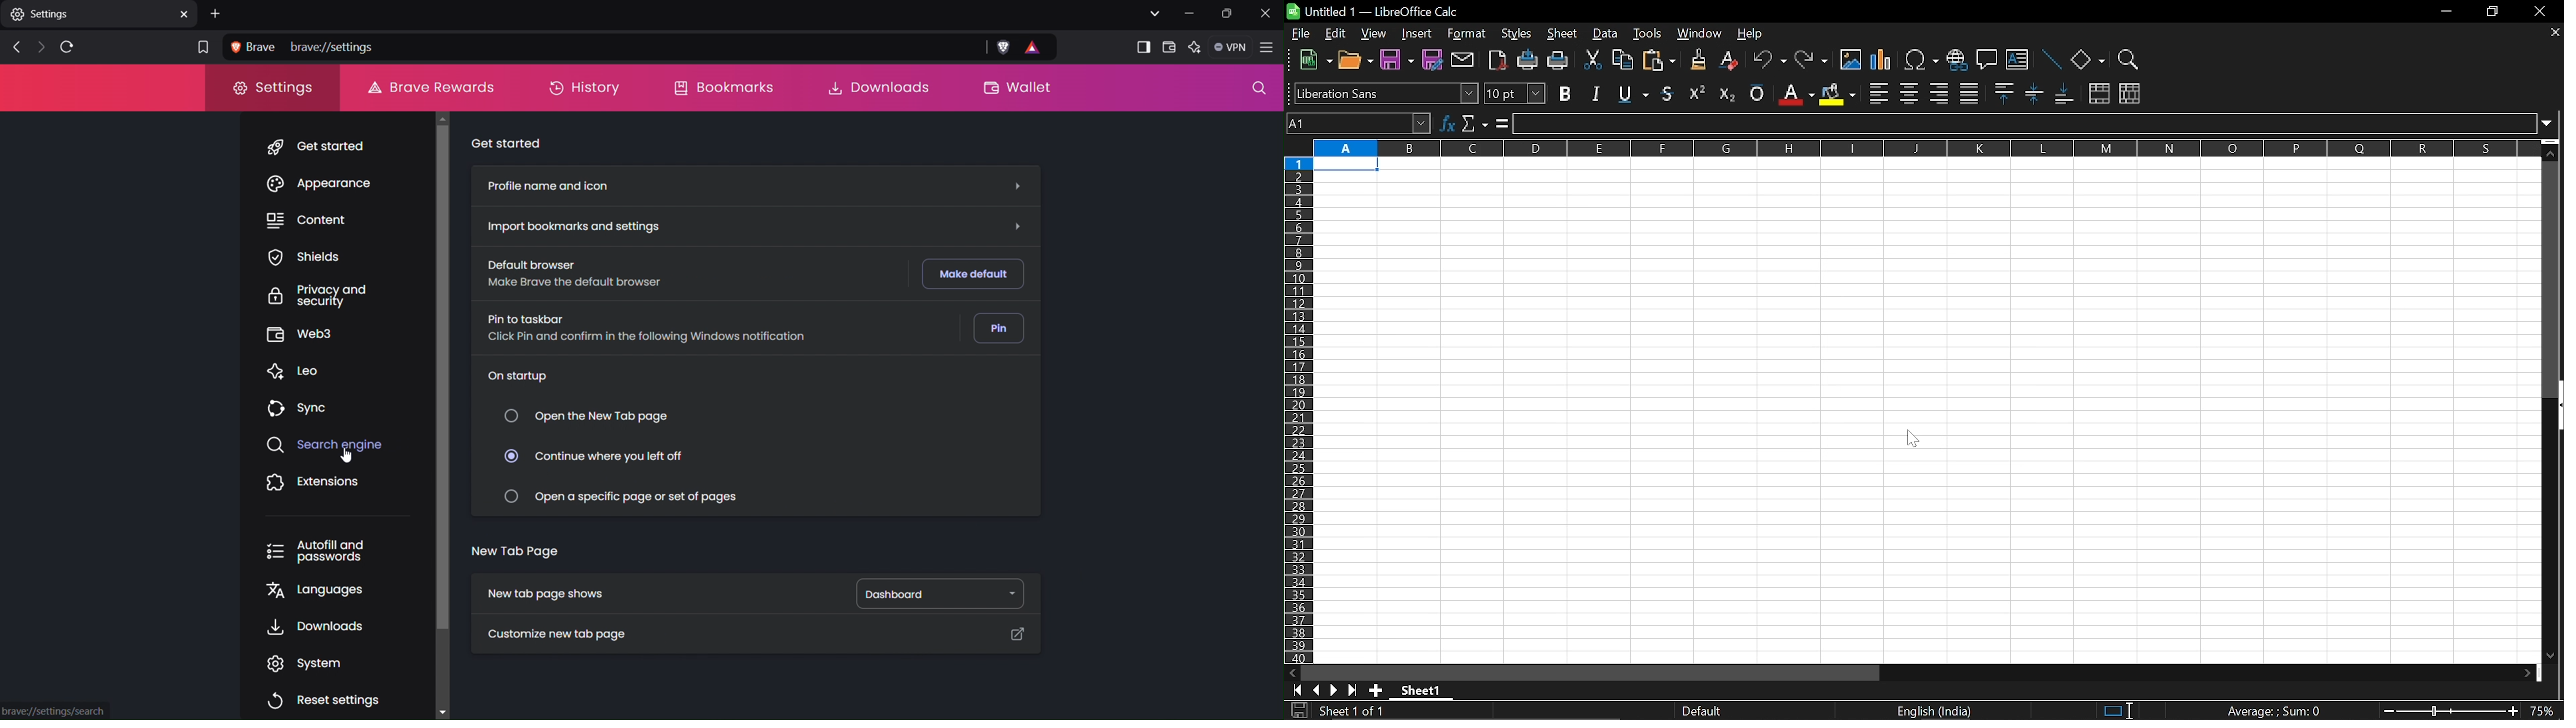 This screenshot has width=2576, height=728. Describe the element at coordinates (1517, 35) in the screenshot. I see `styles` at that location.